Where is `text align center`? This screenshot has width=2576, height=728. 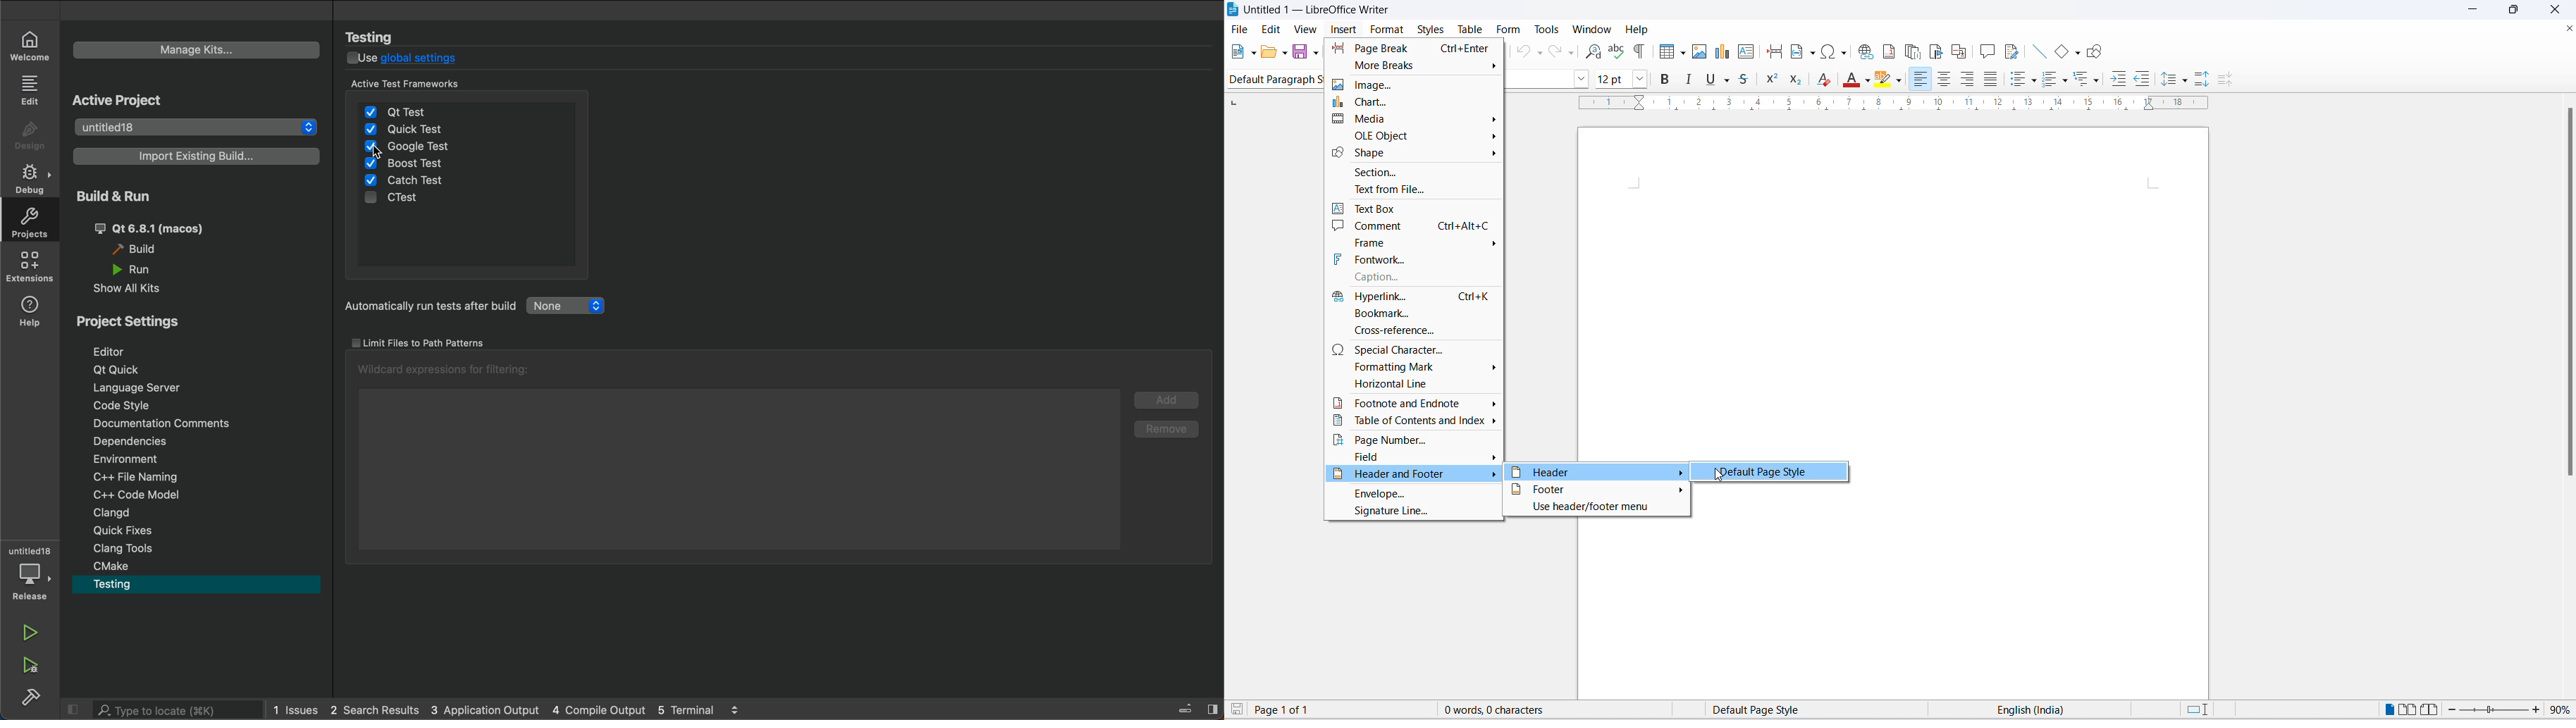 text align center is located at coordinates (1968, 79).